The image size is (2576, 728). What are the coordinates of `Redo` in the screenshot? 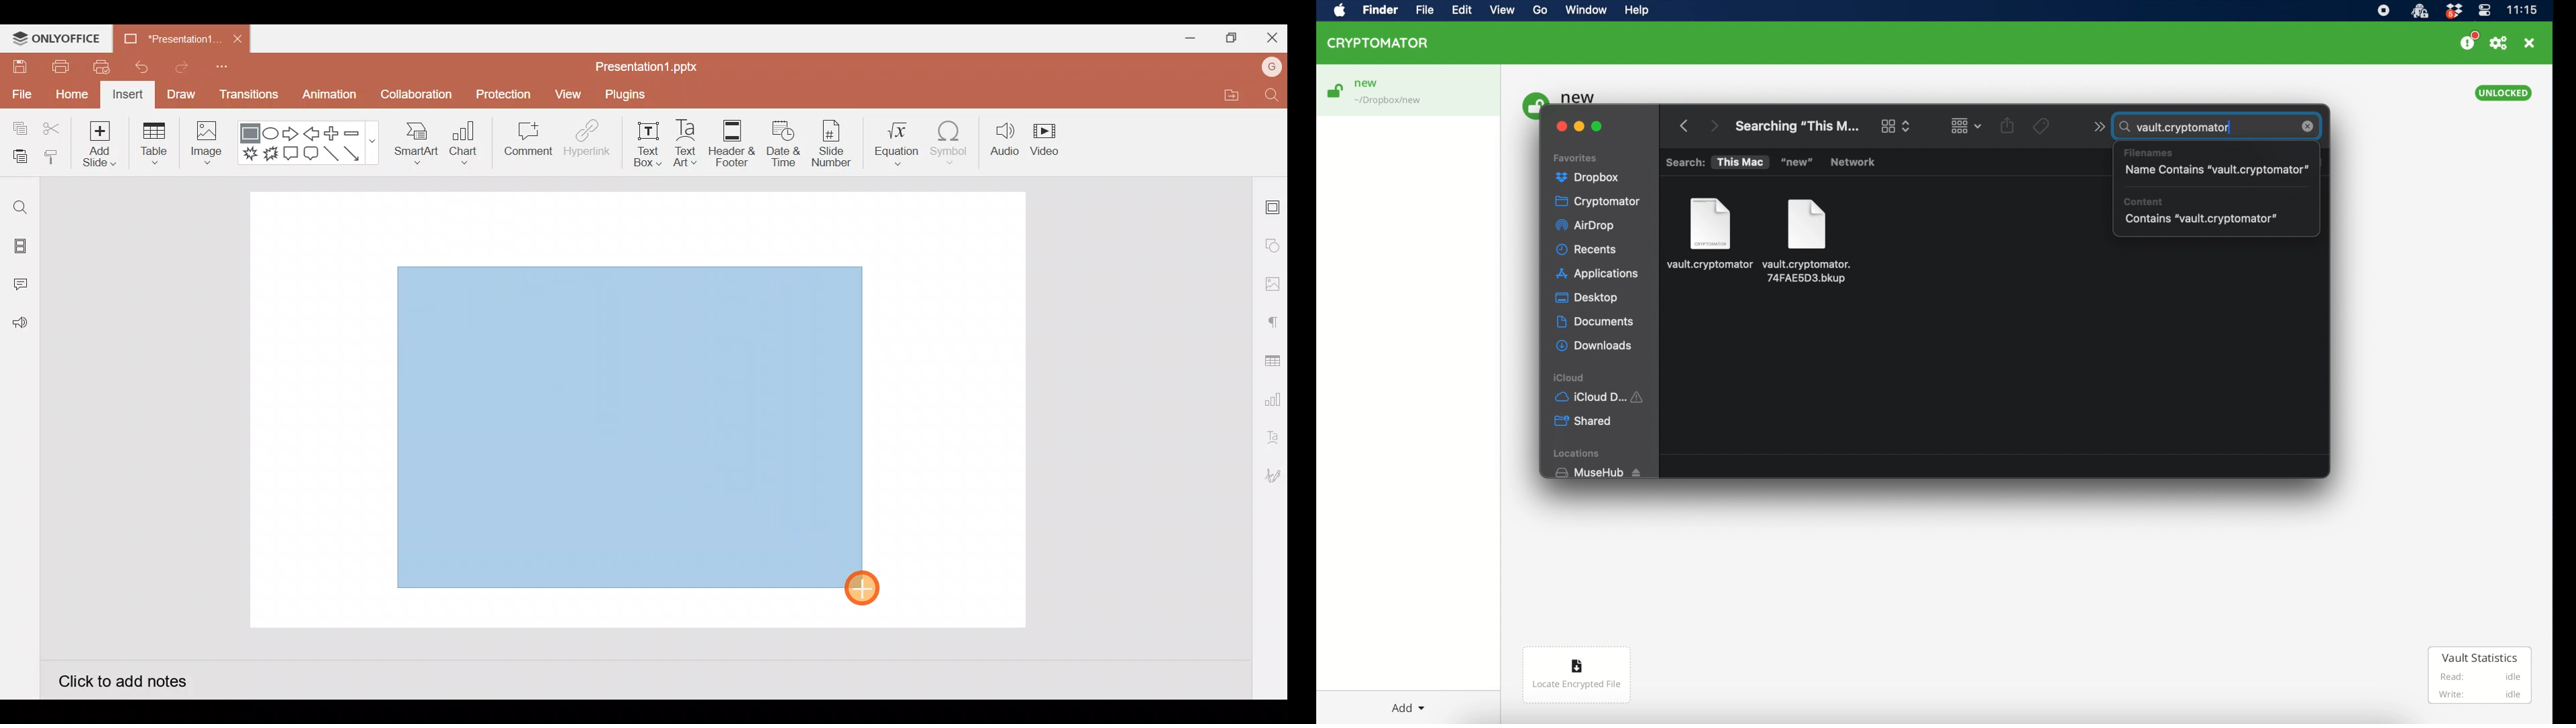 It's located at (176, 66).